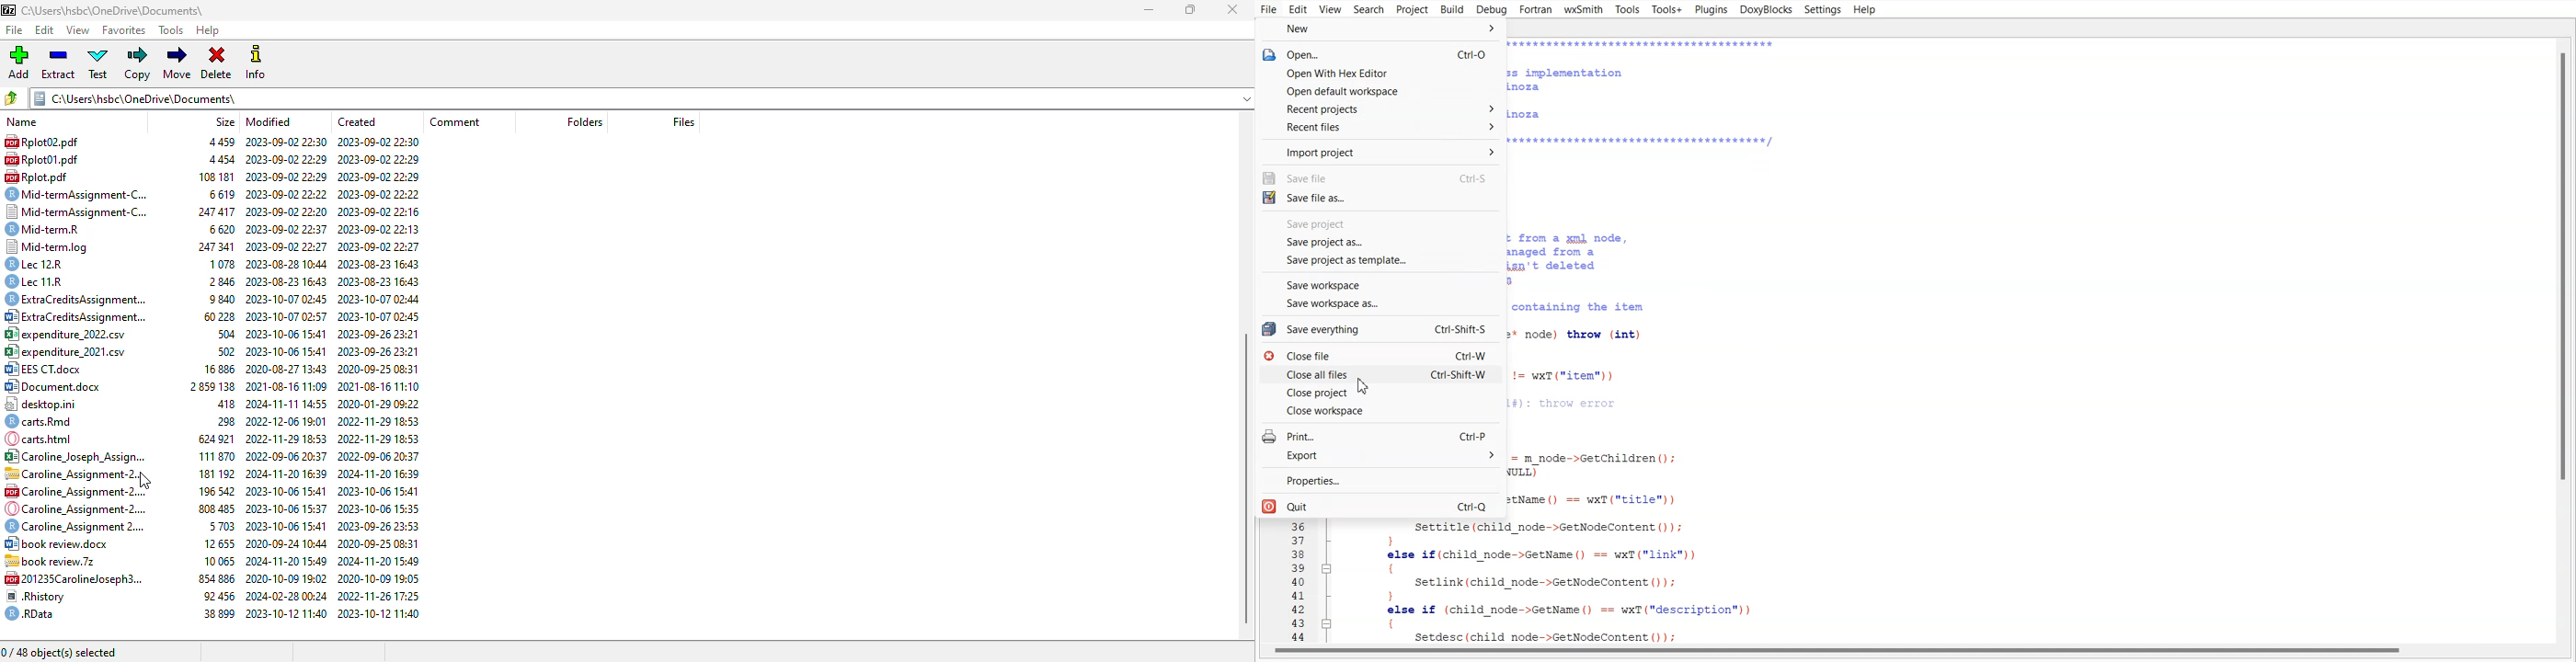 This screenshot has height=672, width=2576. I want to click on created, so click(358, 121).